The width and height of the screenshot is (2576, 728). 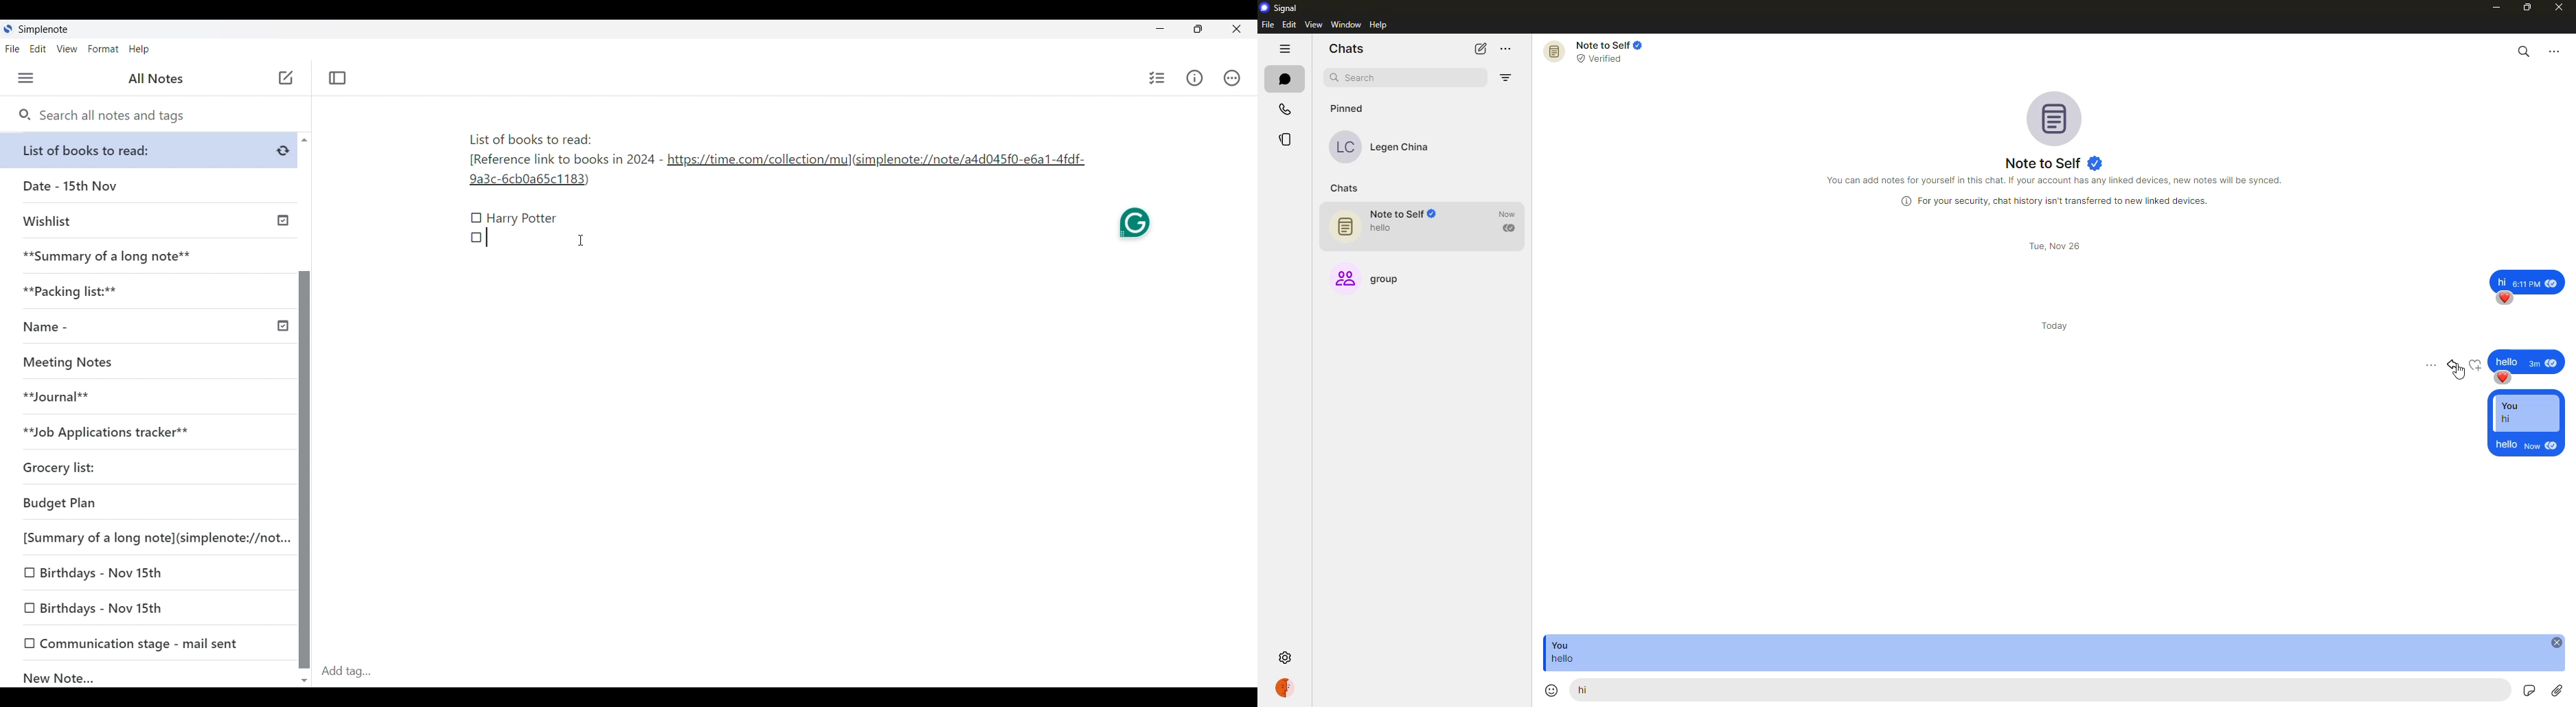 I want to click on reaction, so click(x=2476, y=369).